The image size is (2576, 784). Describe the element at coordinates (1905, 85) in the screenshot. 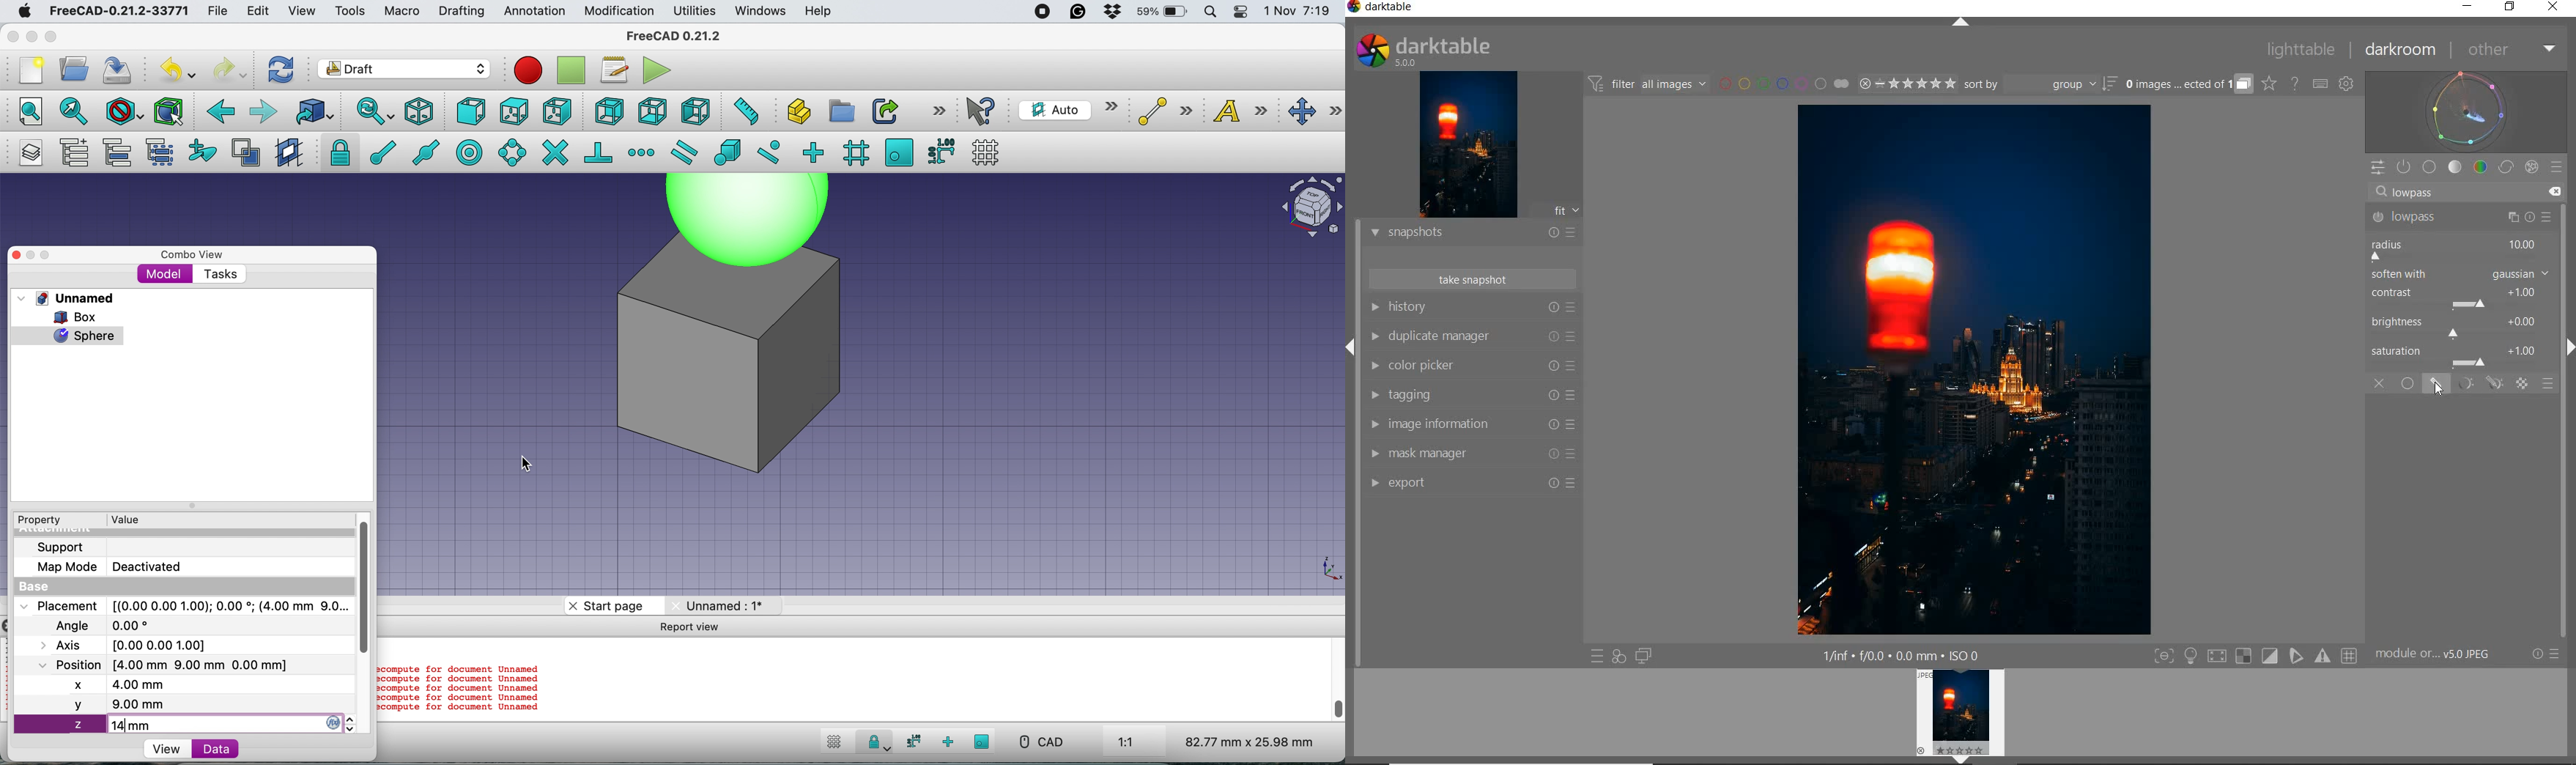

I see `RANGE RATING OF SELECTED IMAGES` at that location.